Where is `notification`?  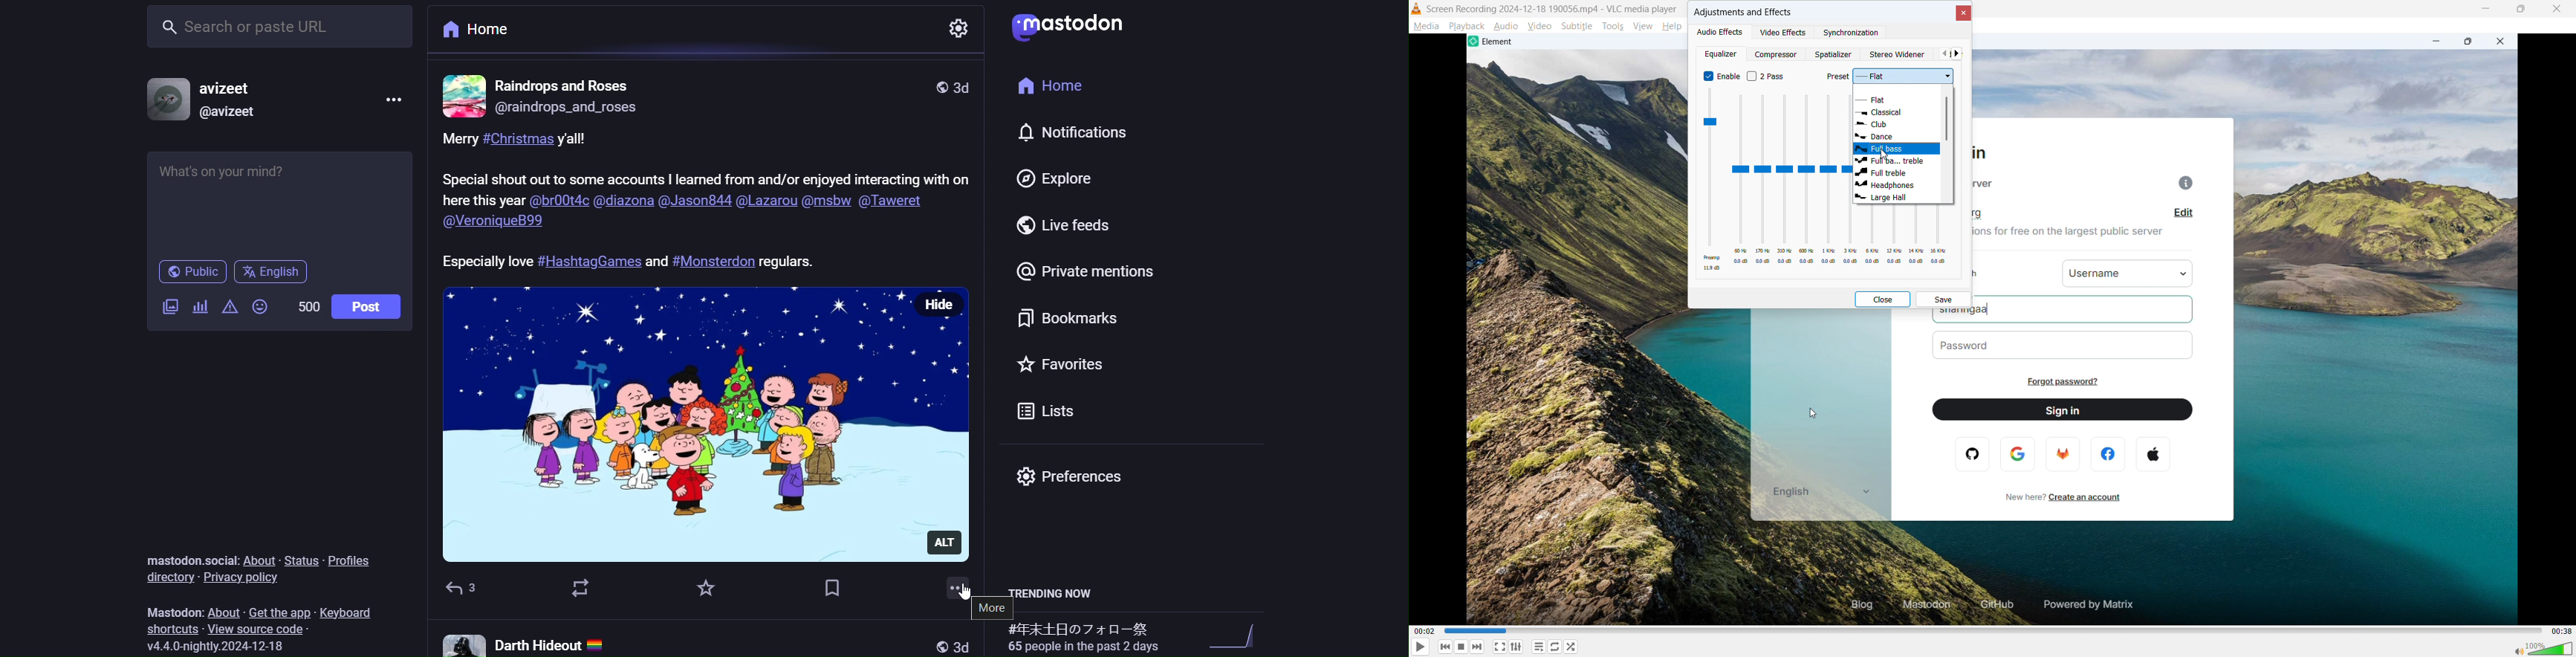
notification is located at coordinates (1070, 130).